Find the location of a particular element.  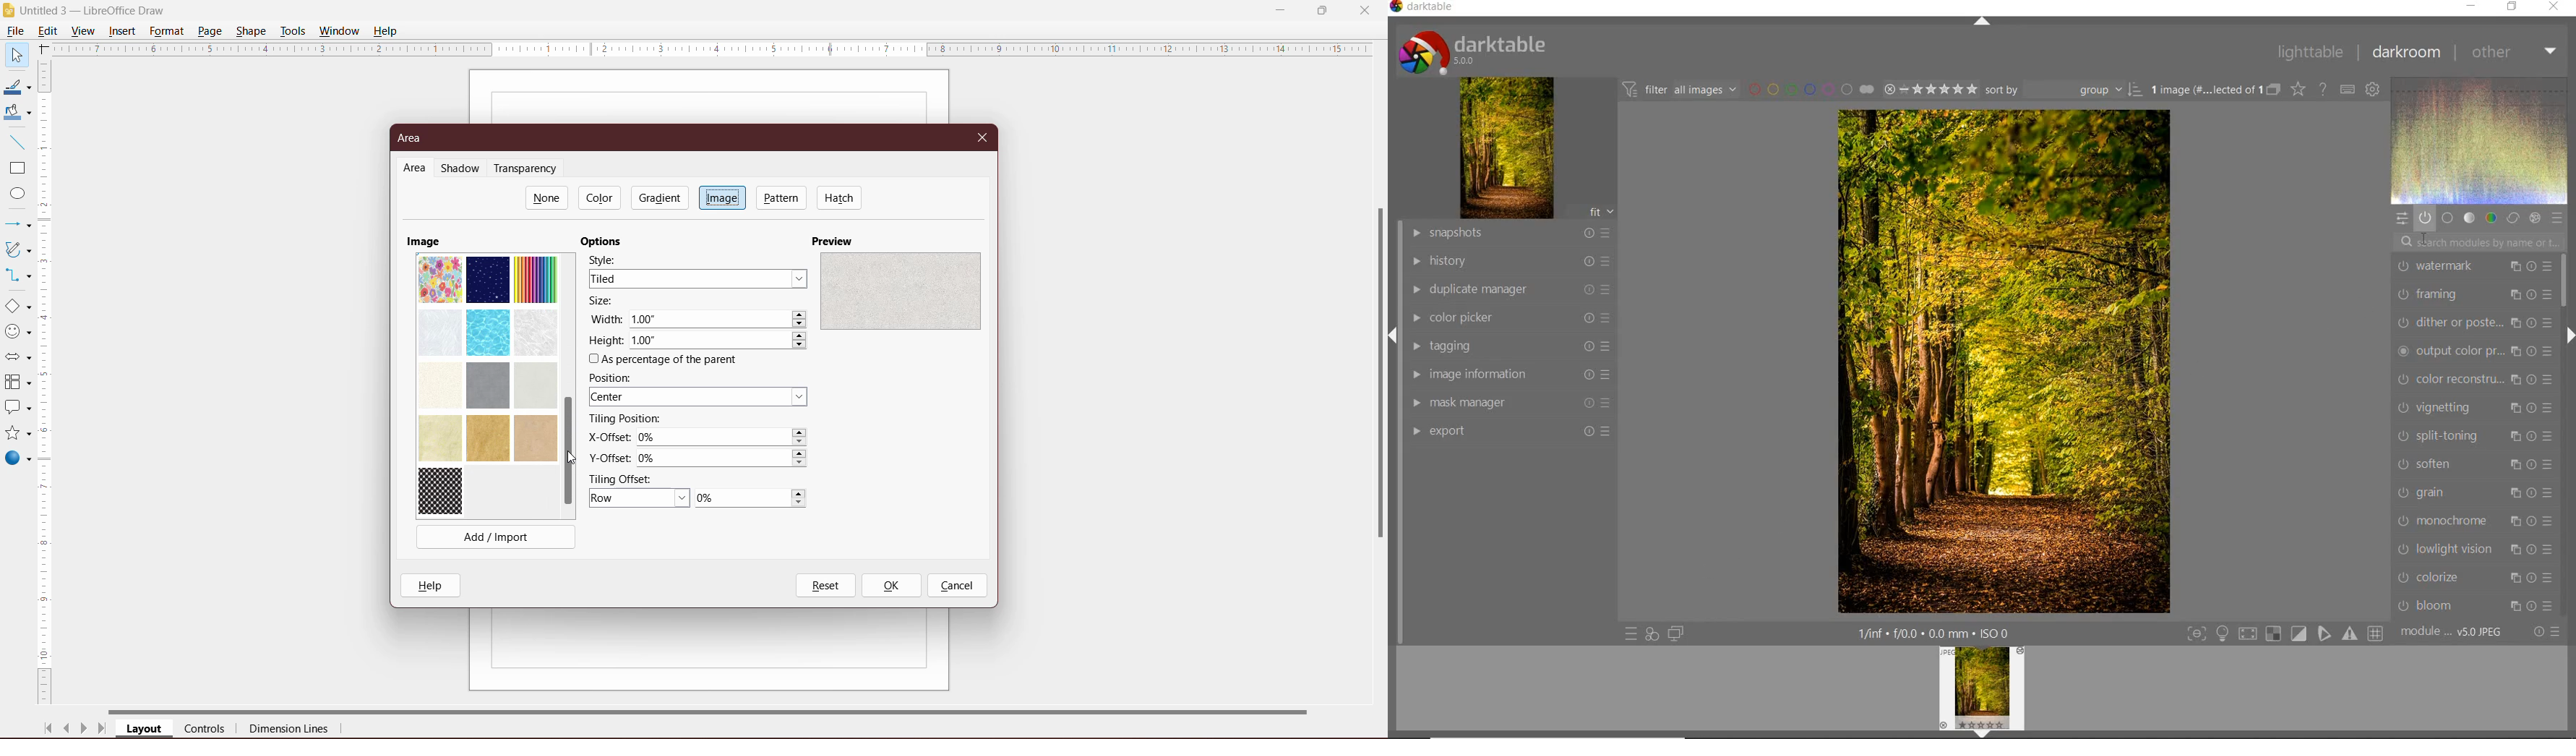

Preview is located at coordinates (835, 240).